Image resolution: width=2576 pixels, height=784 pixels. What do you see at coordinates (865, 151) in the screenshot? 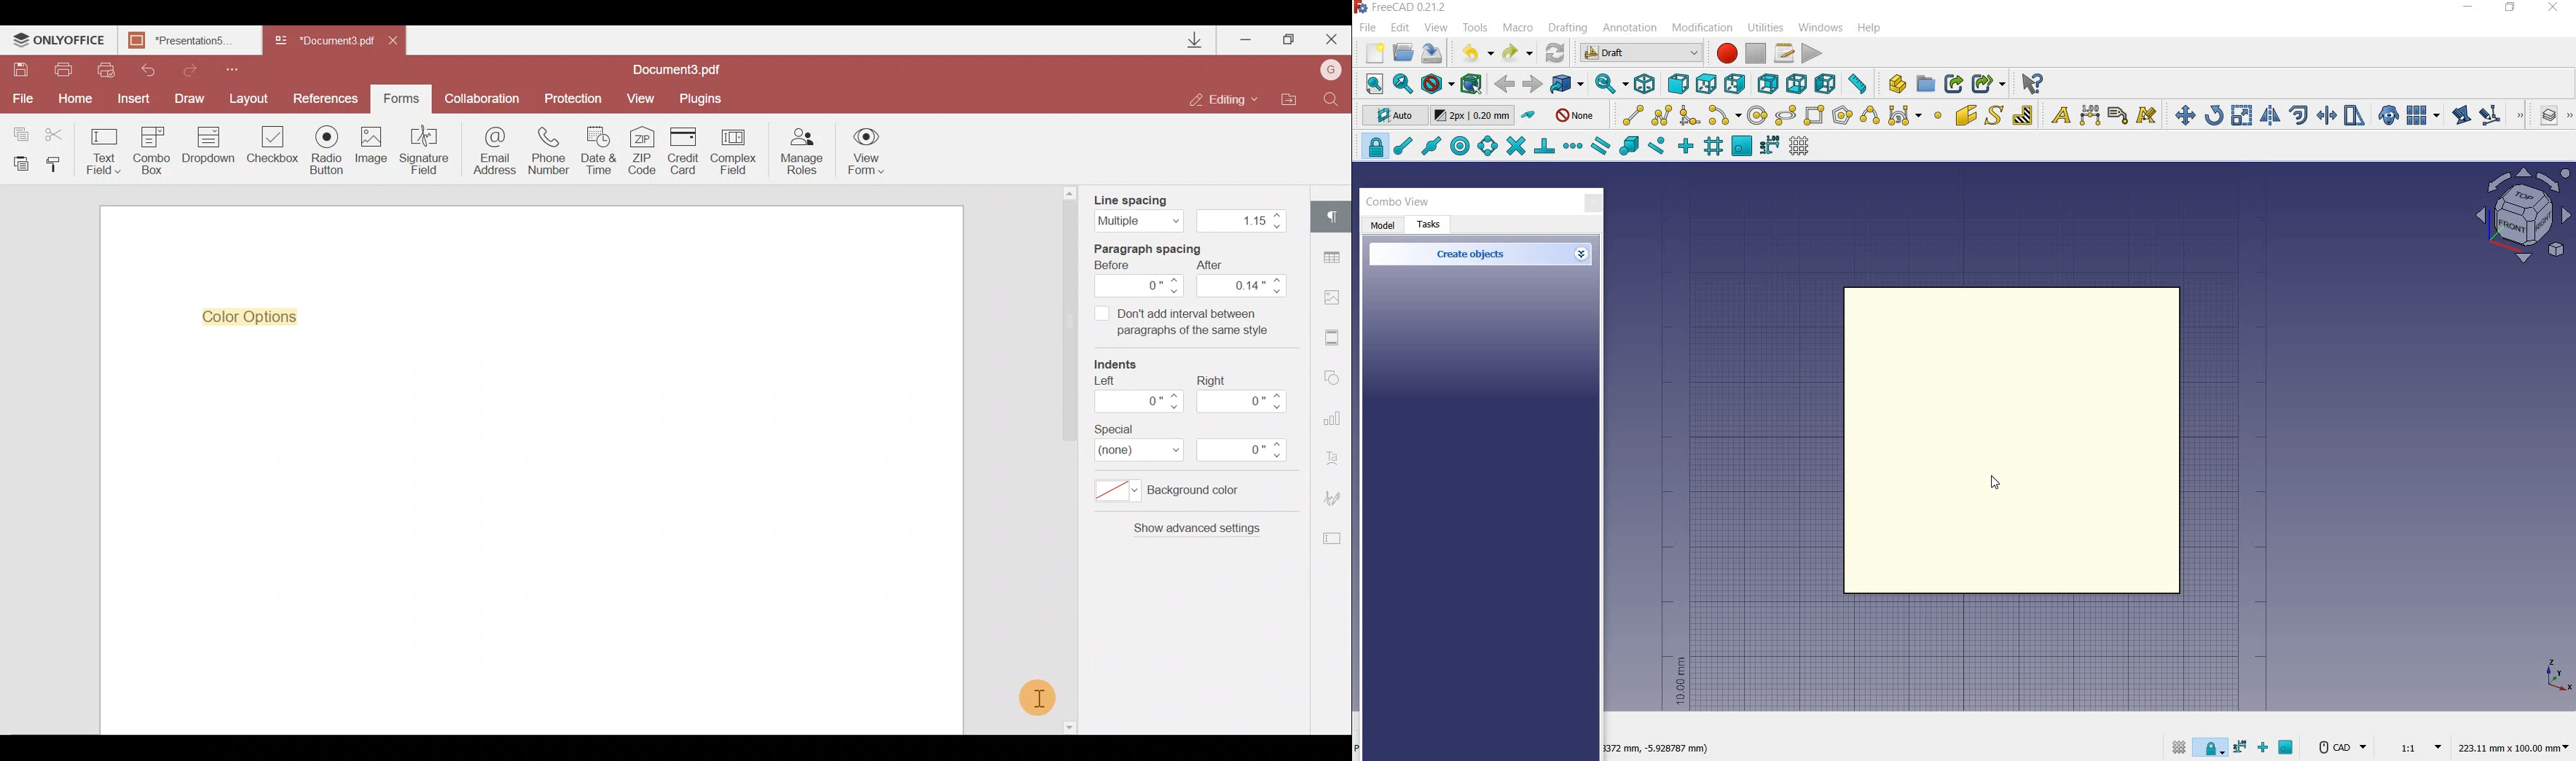
I see `View form` at bounding box center [865, 151].